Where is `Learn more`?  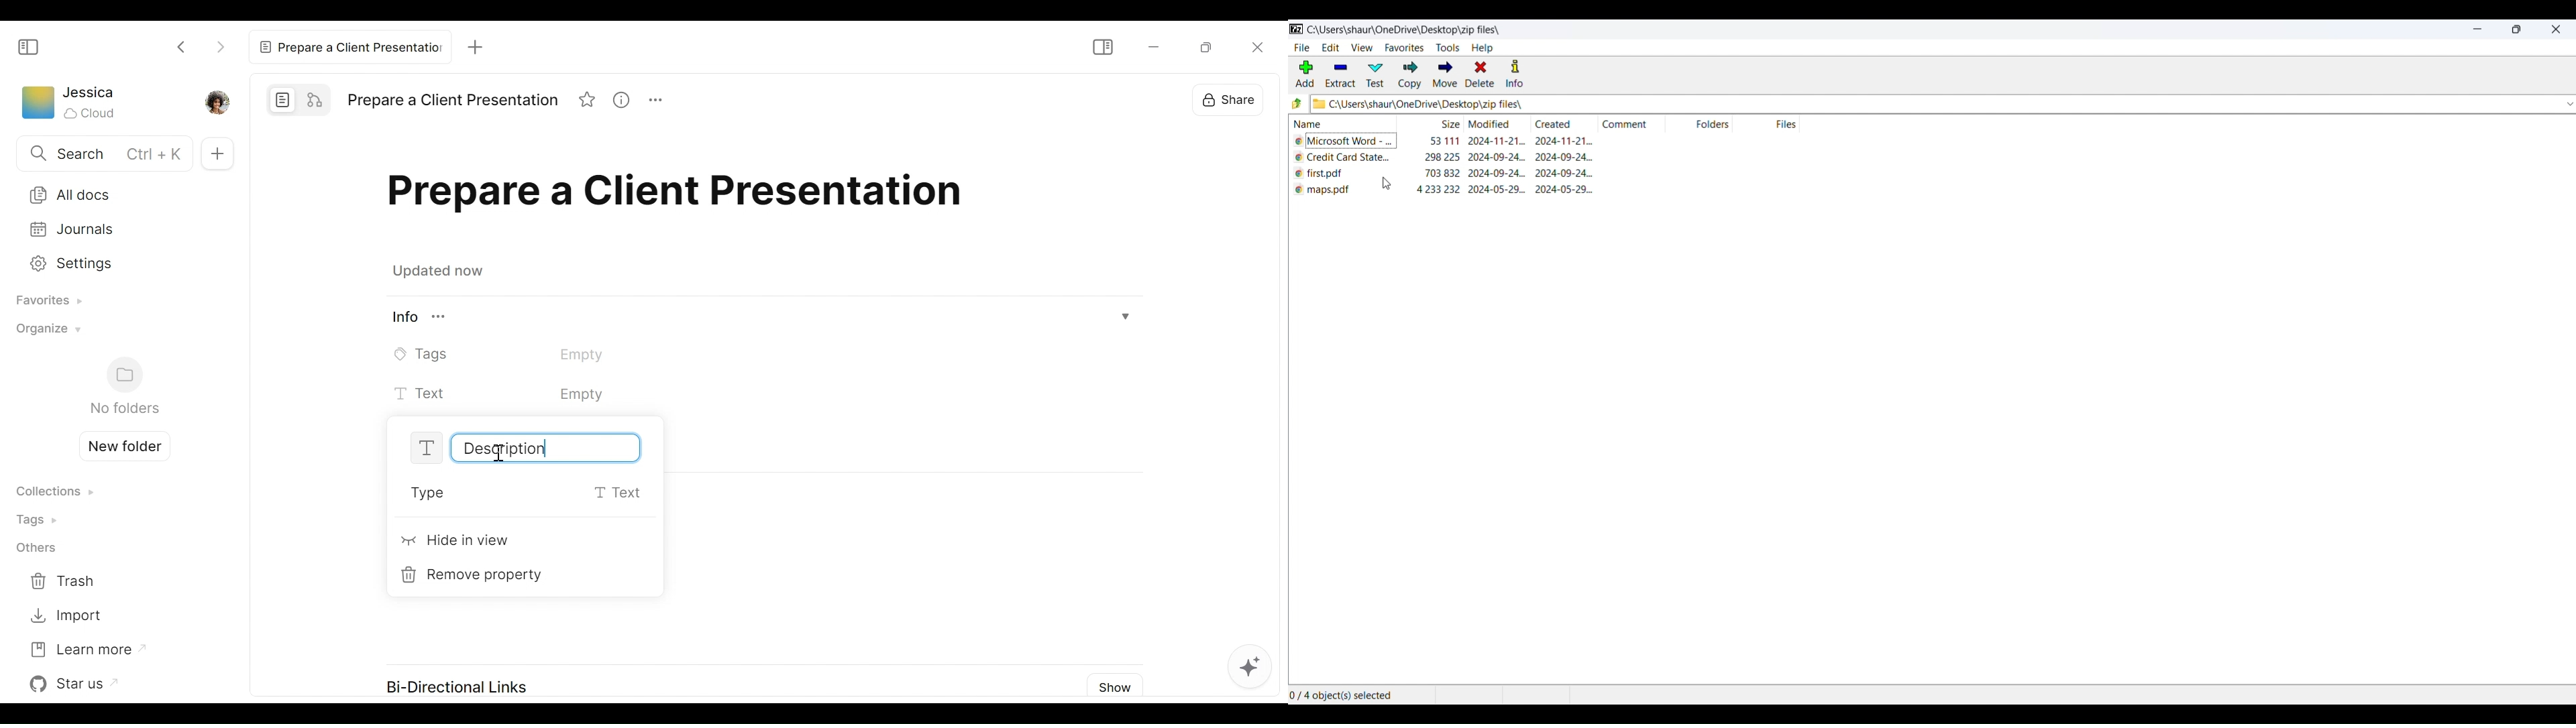
Learn more is located at coordinates (87, 648).